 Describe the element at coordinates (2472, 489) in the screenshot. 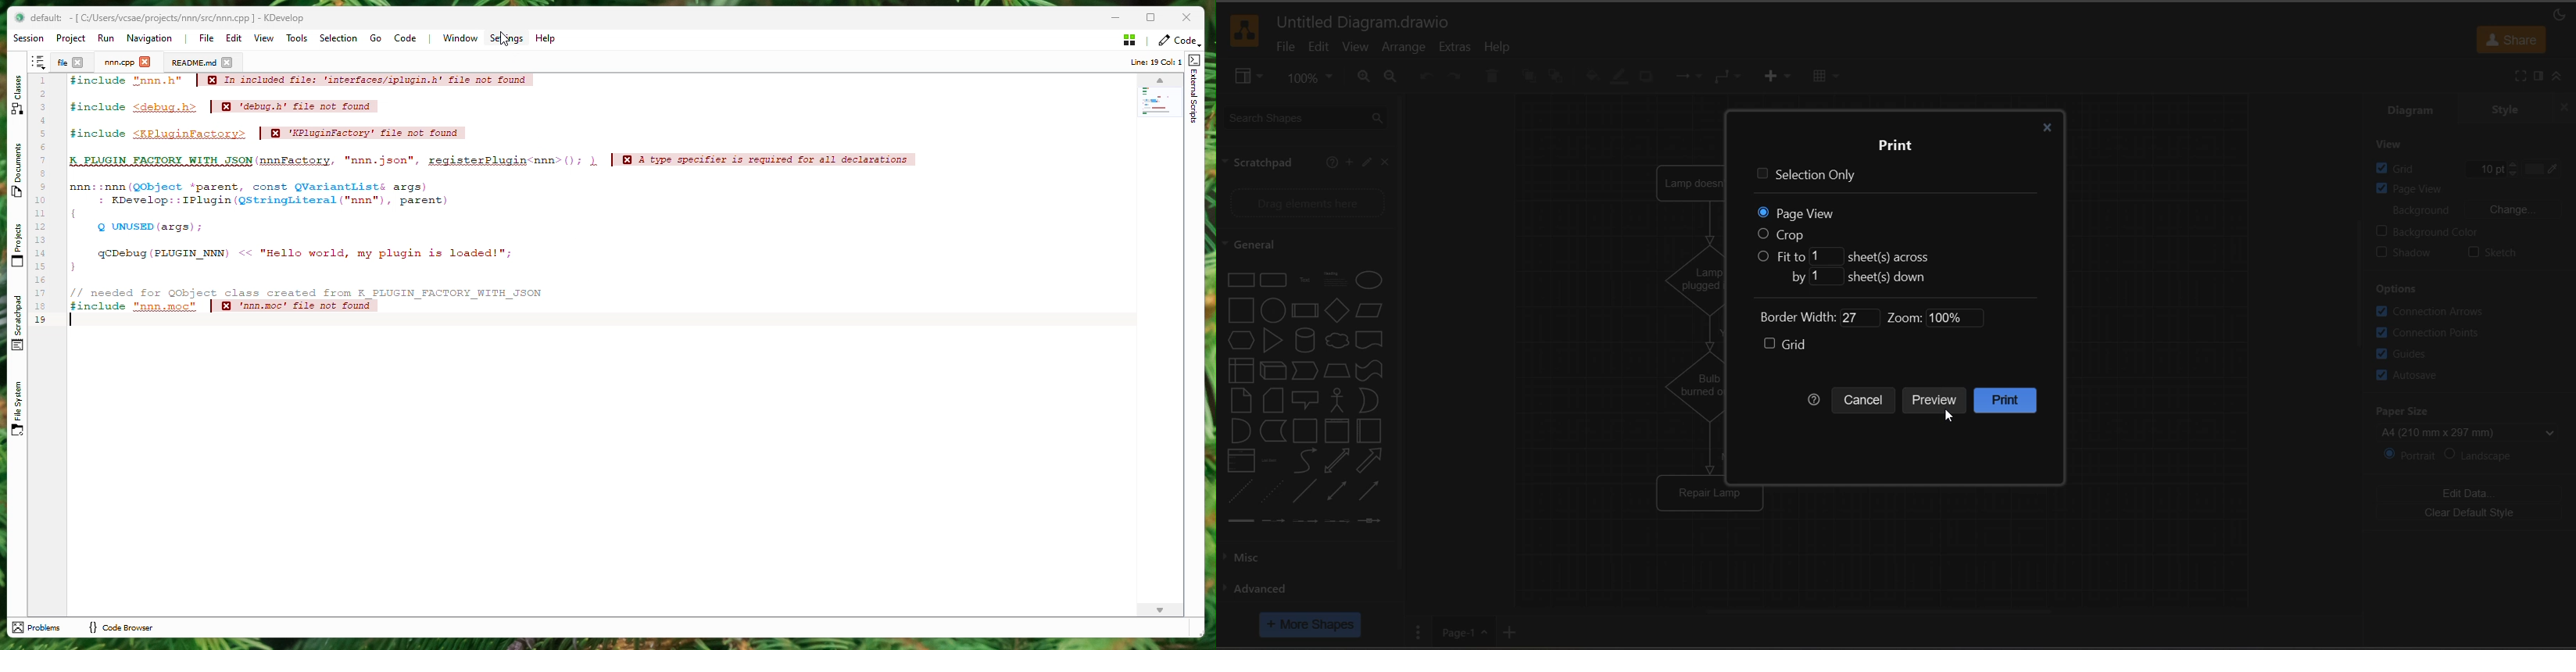

I see `edit data` at that location.